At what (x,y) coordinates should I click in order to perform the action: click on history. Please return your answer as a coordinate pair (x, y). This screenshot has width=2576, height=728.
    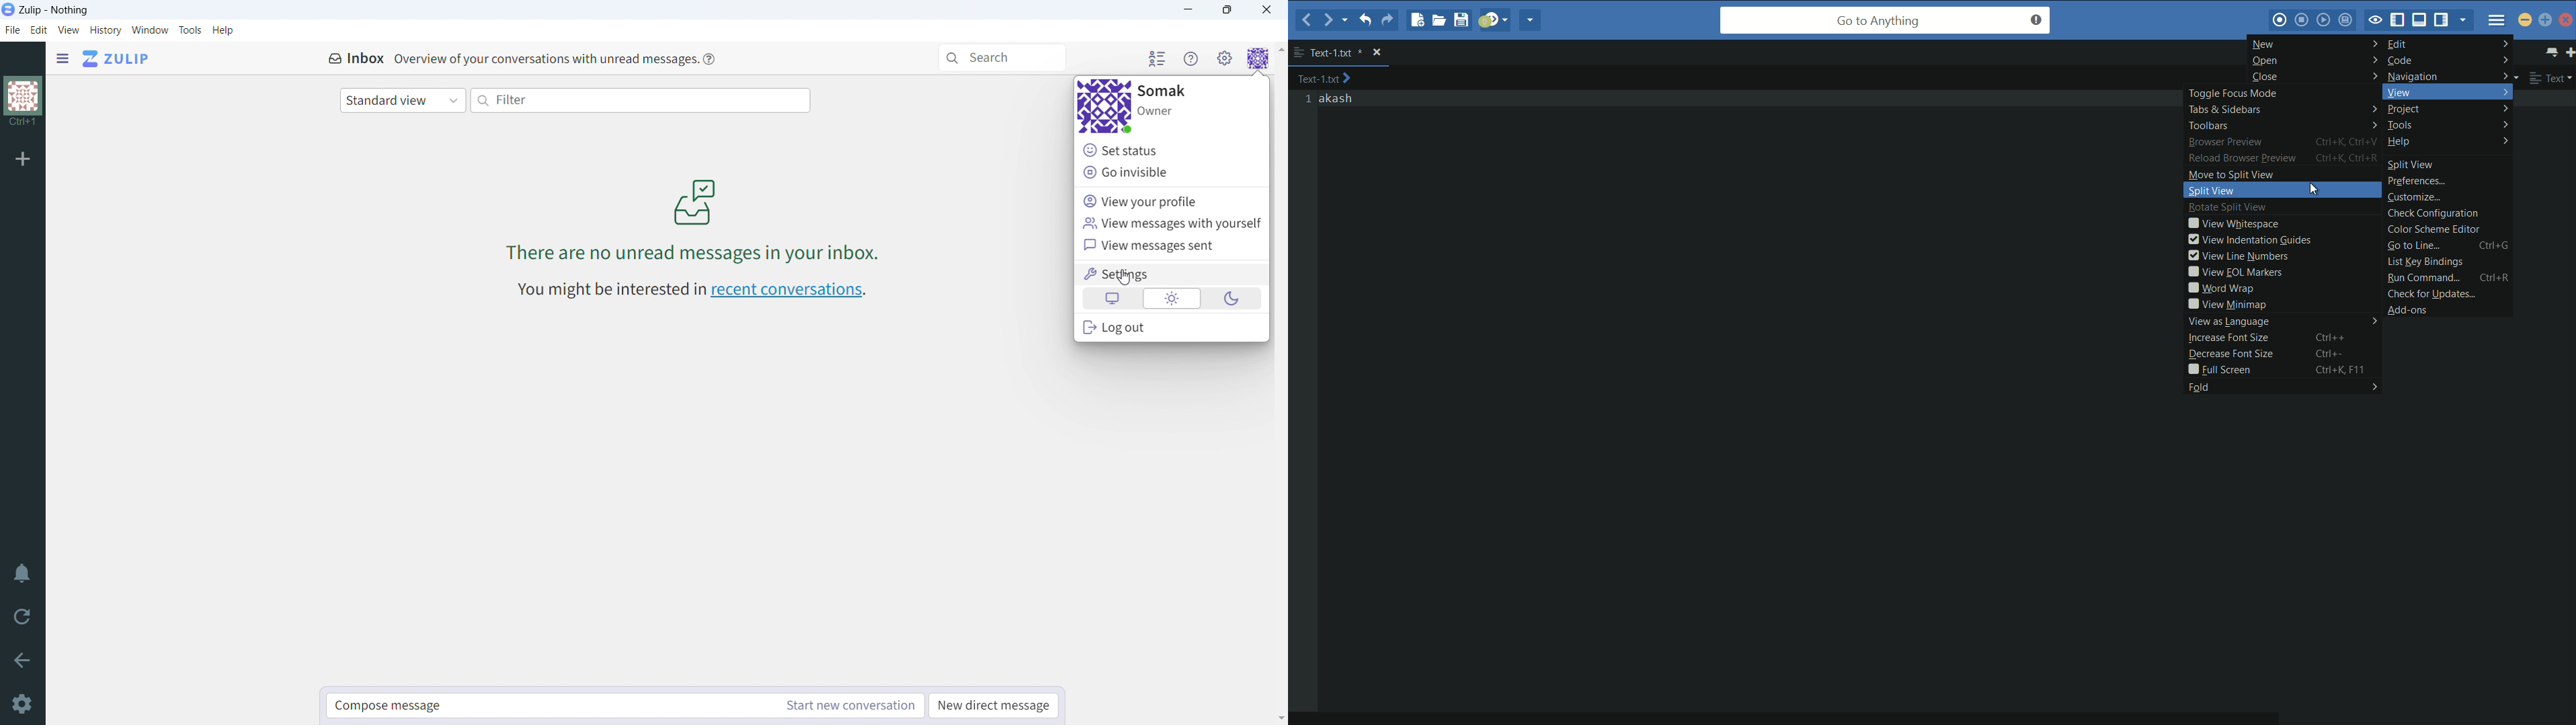
    Looking at the image, I should click on (106, 30).